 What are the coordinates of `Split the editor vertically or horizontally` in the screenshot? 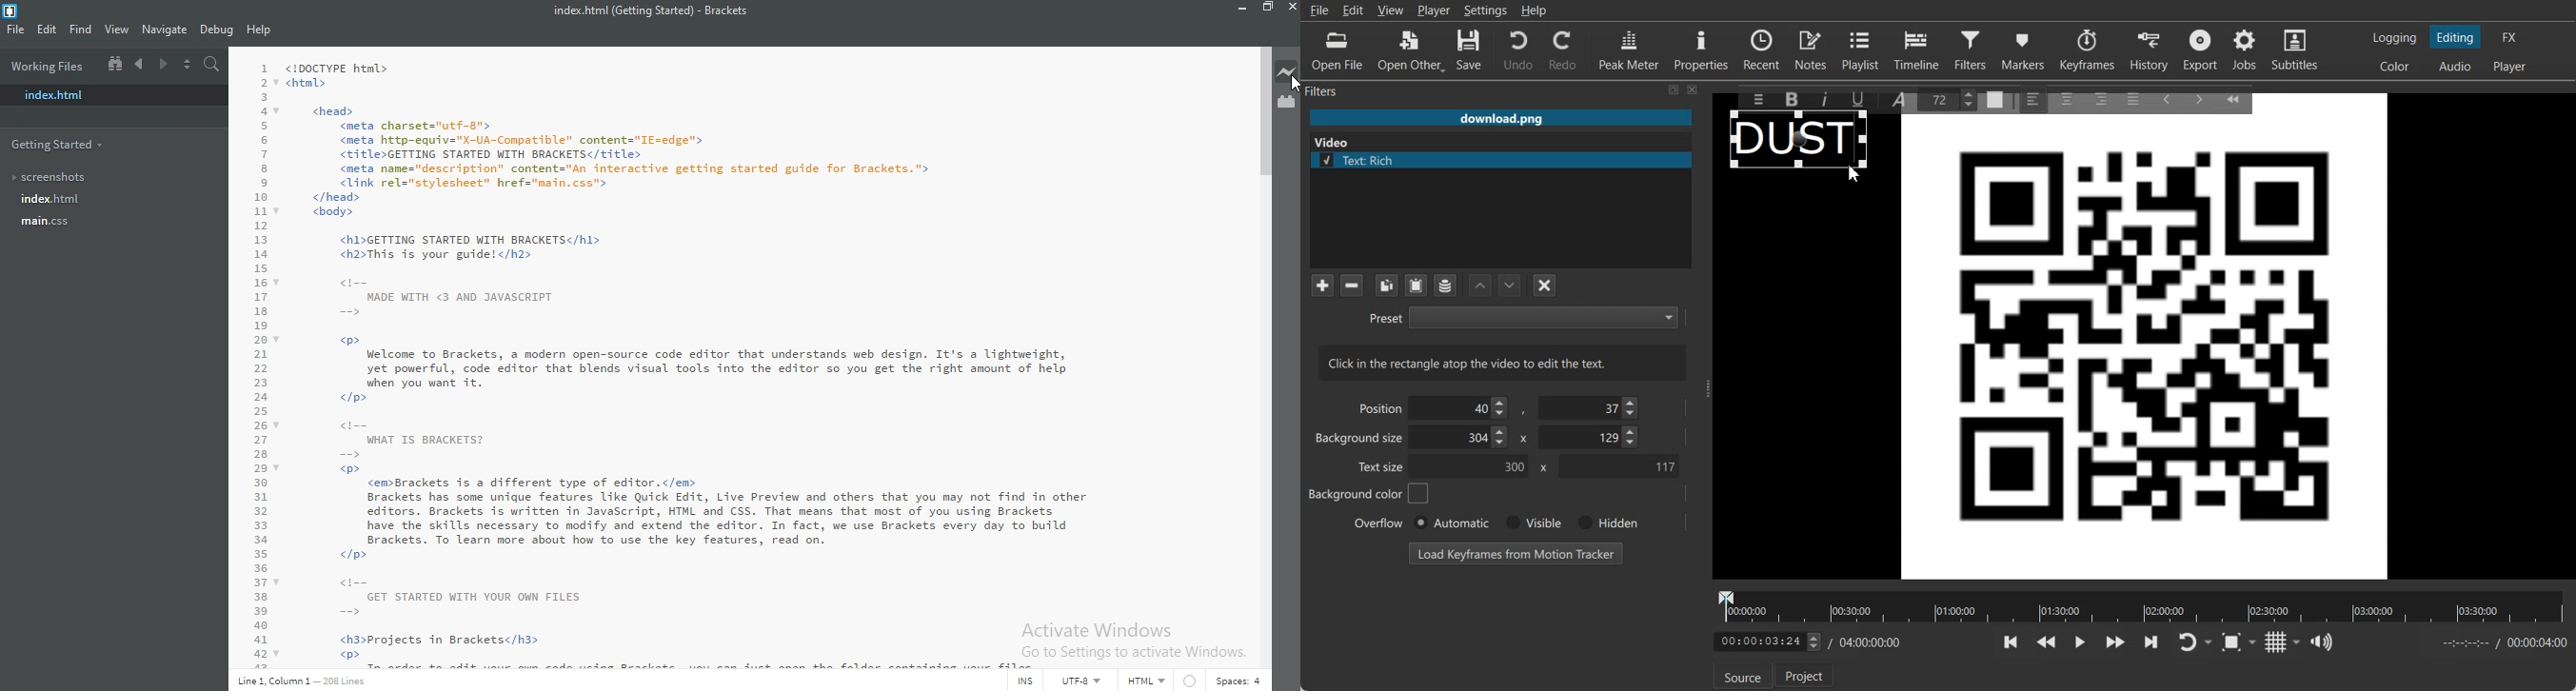 It's located at (185, 63).